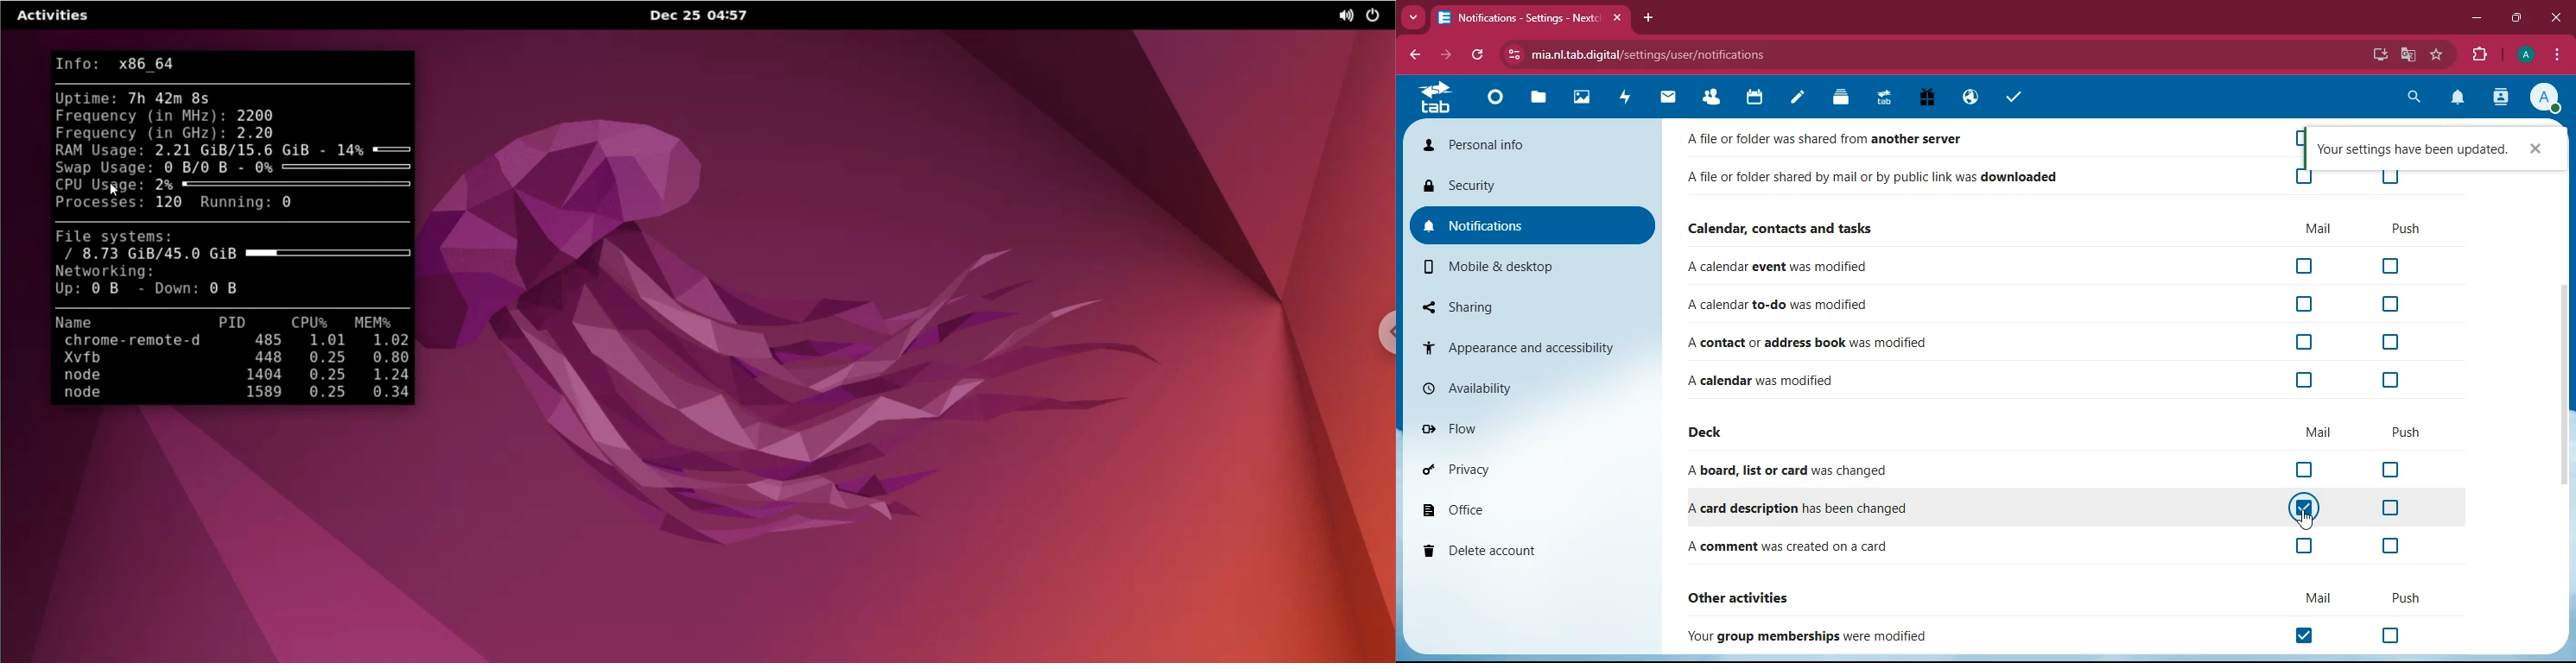 This screenshot has height=672, width=2576. Describe the element at coordinates (2011, 97) in the screenshot. I see `tasks` at that location.